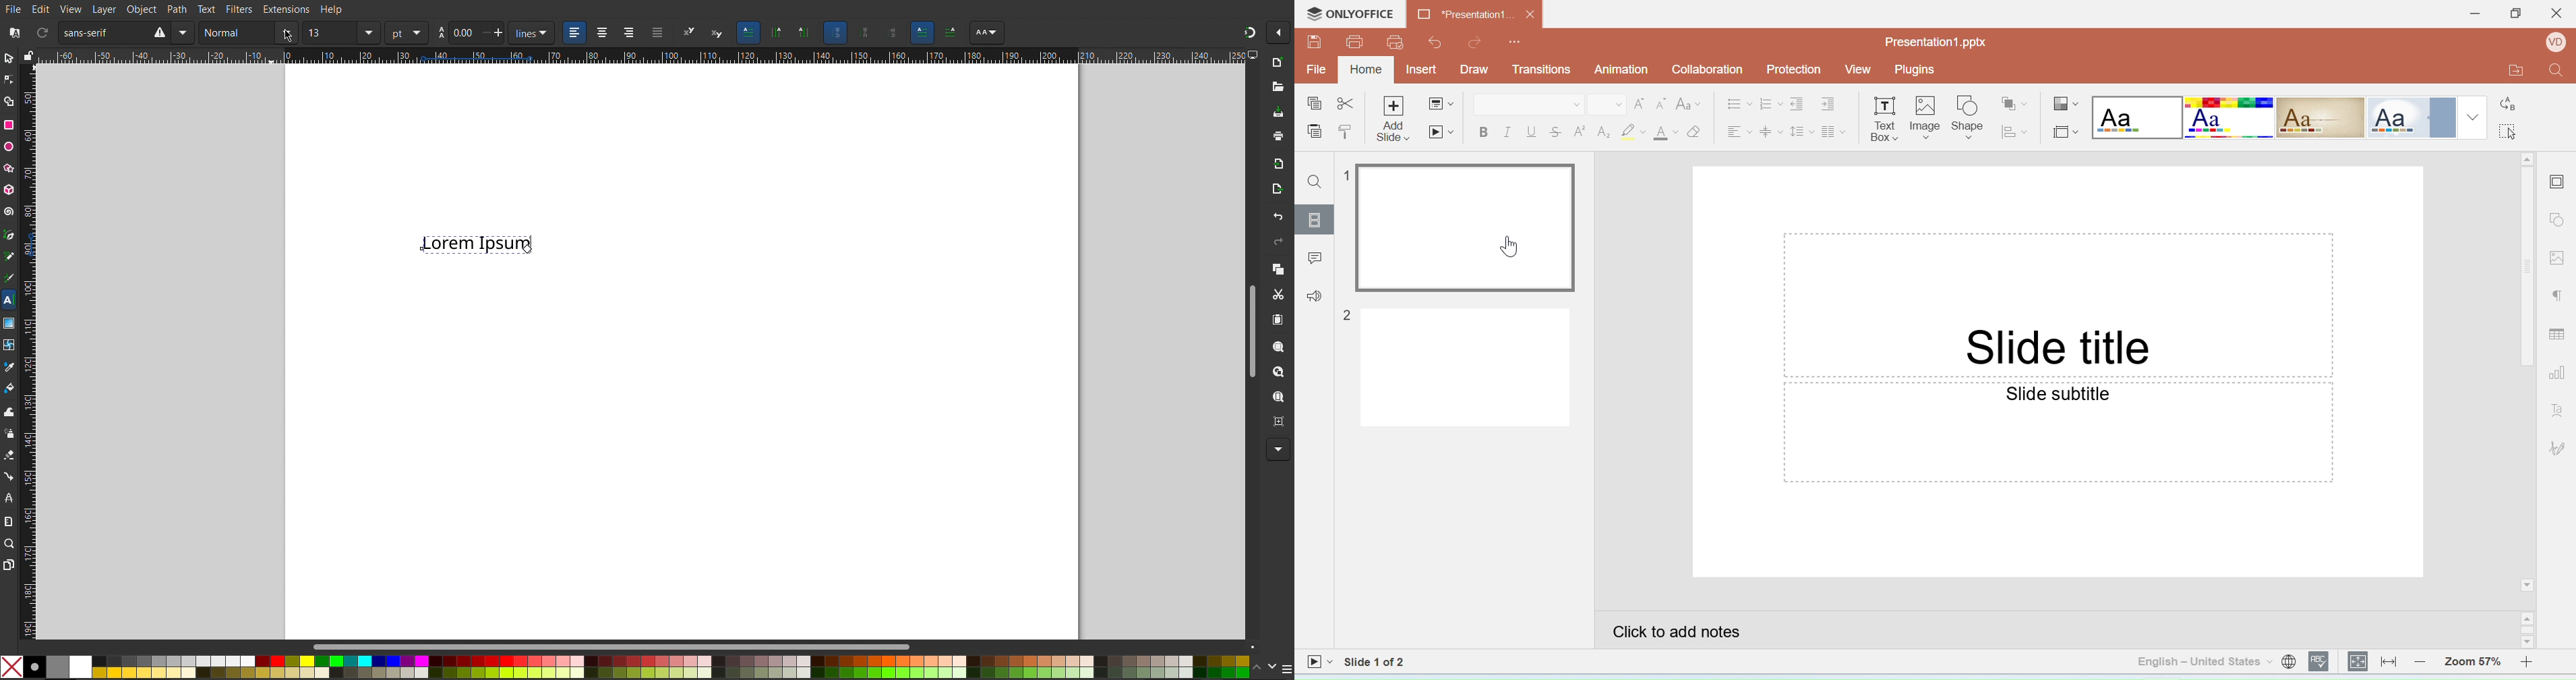  Describe the element at coordinates (1505, 248) in the screenshot. I see `cursor` at that location.